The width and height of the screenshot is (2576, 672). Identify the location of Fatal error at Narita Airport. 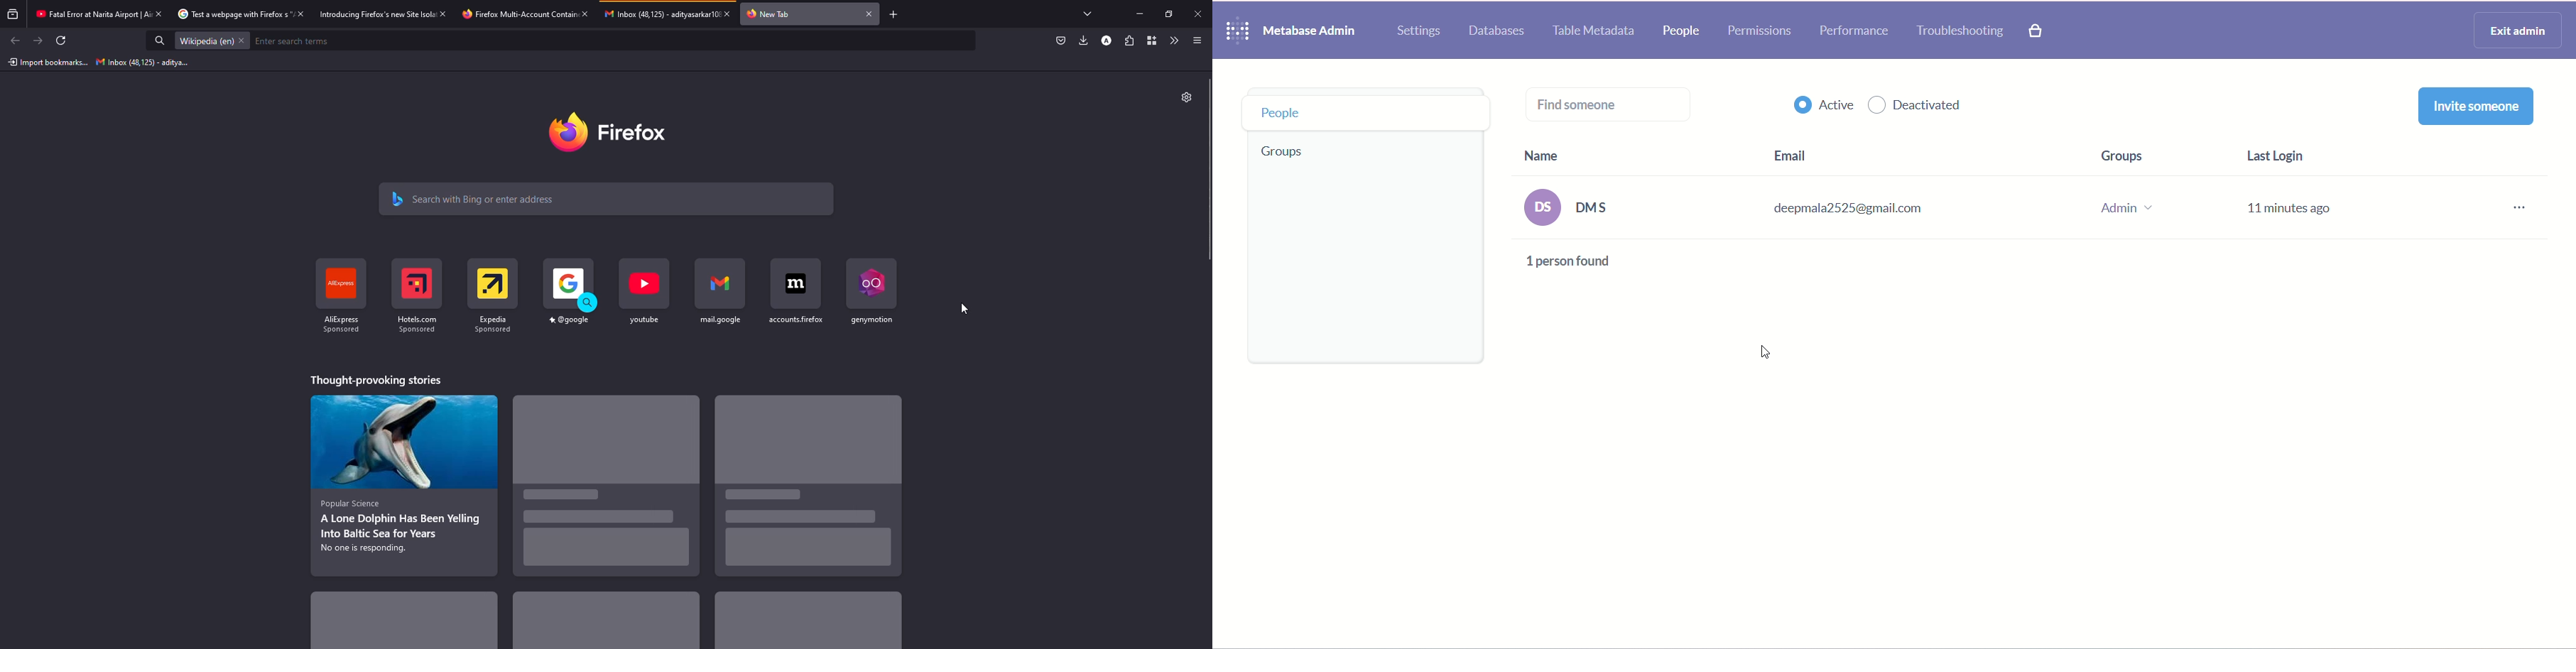
(86, 15).